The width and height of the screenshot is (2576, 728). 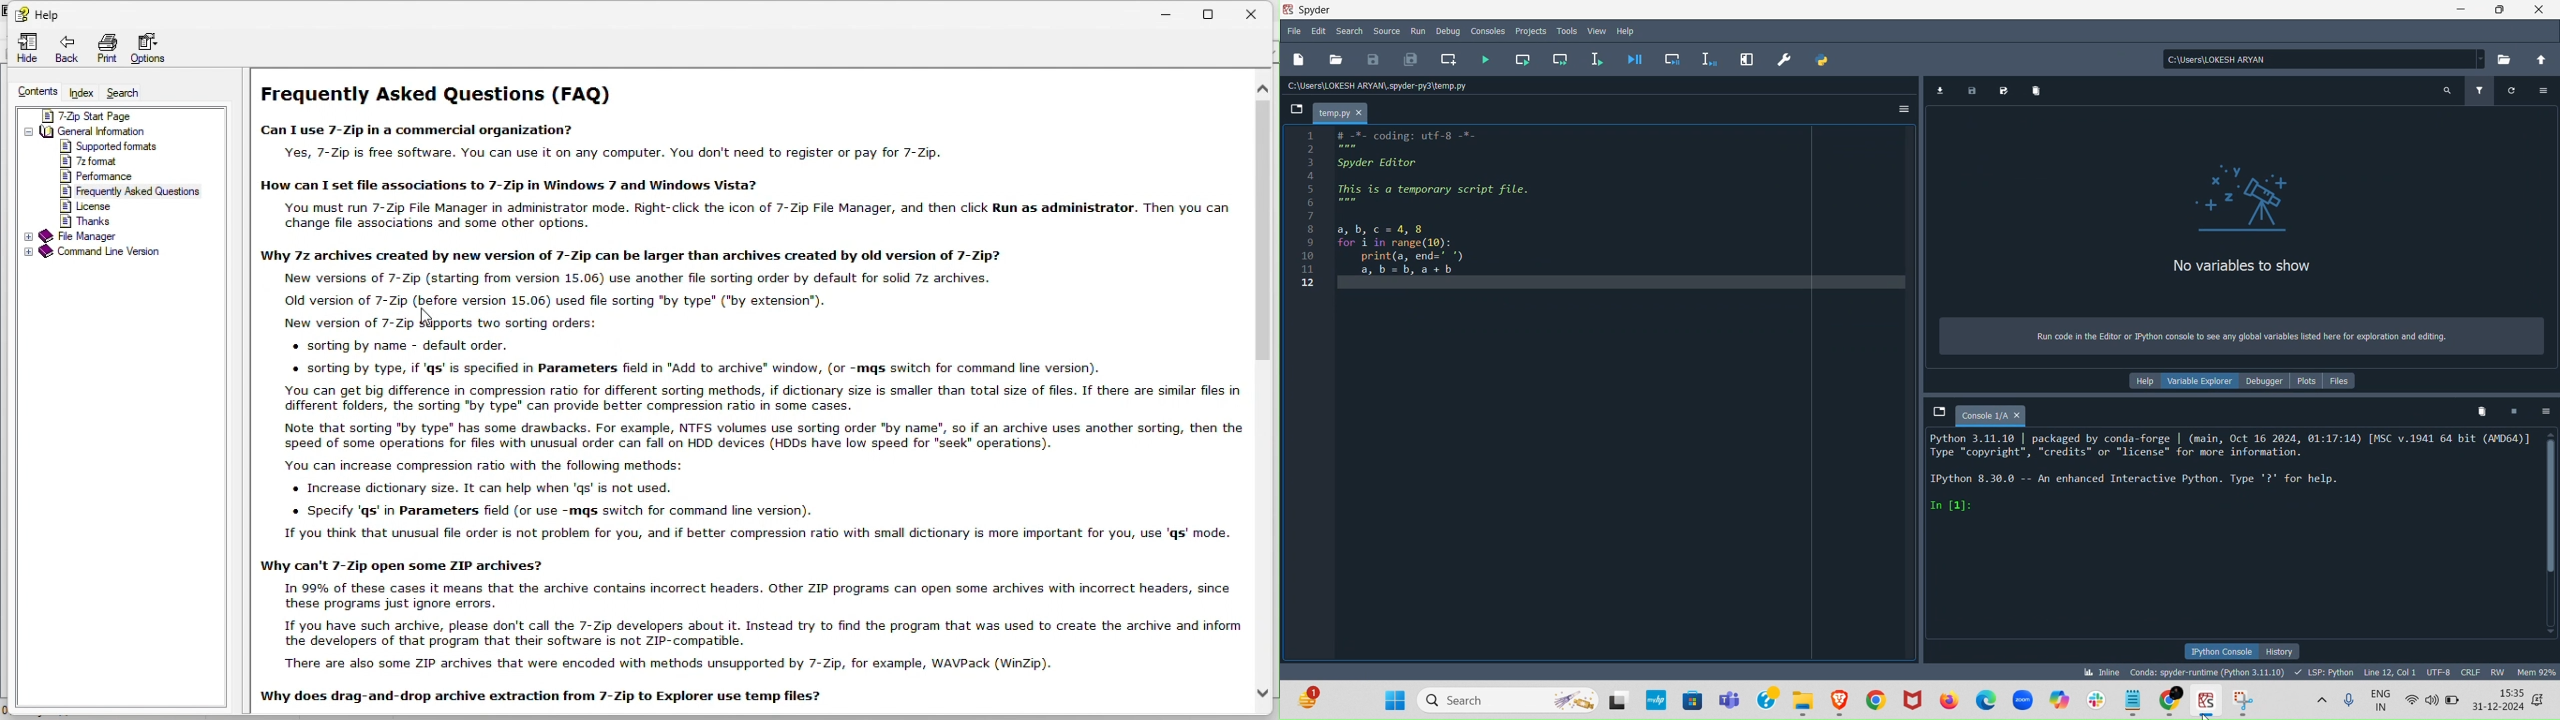 What do you see at coordinates (2233, 223) in the screenshot?
I see `Variables` at bounding box center [2233, 223].